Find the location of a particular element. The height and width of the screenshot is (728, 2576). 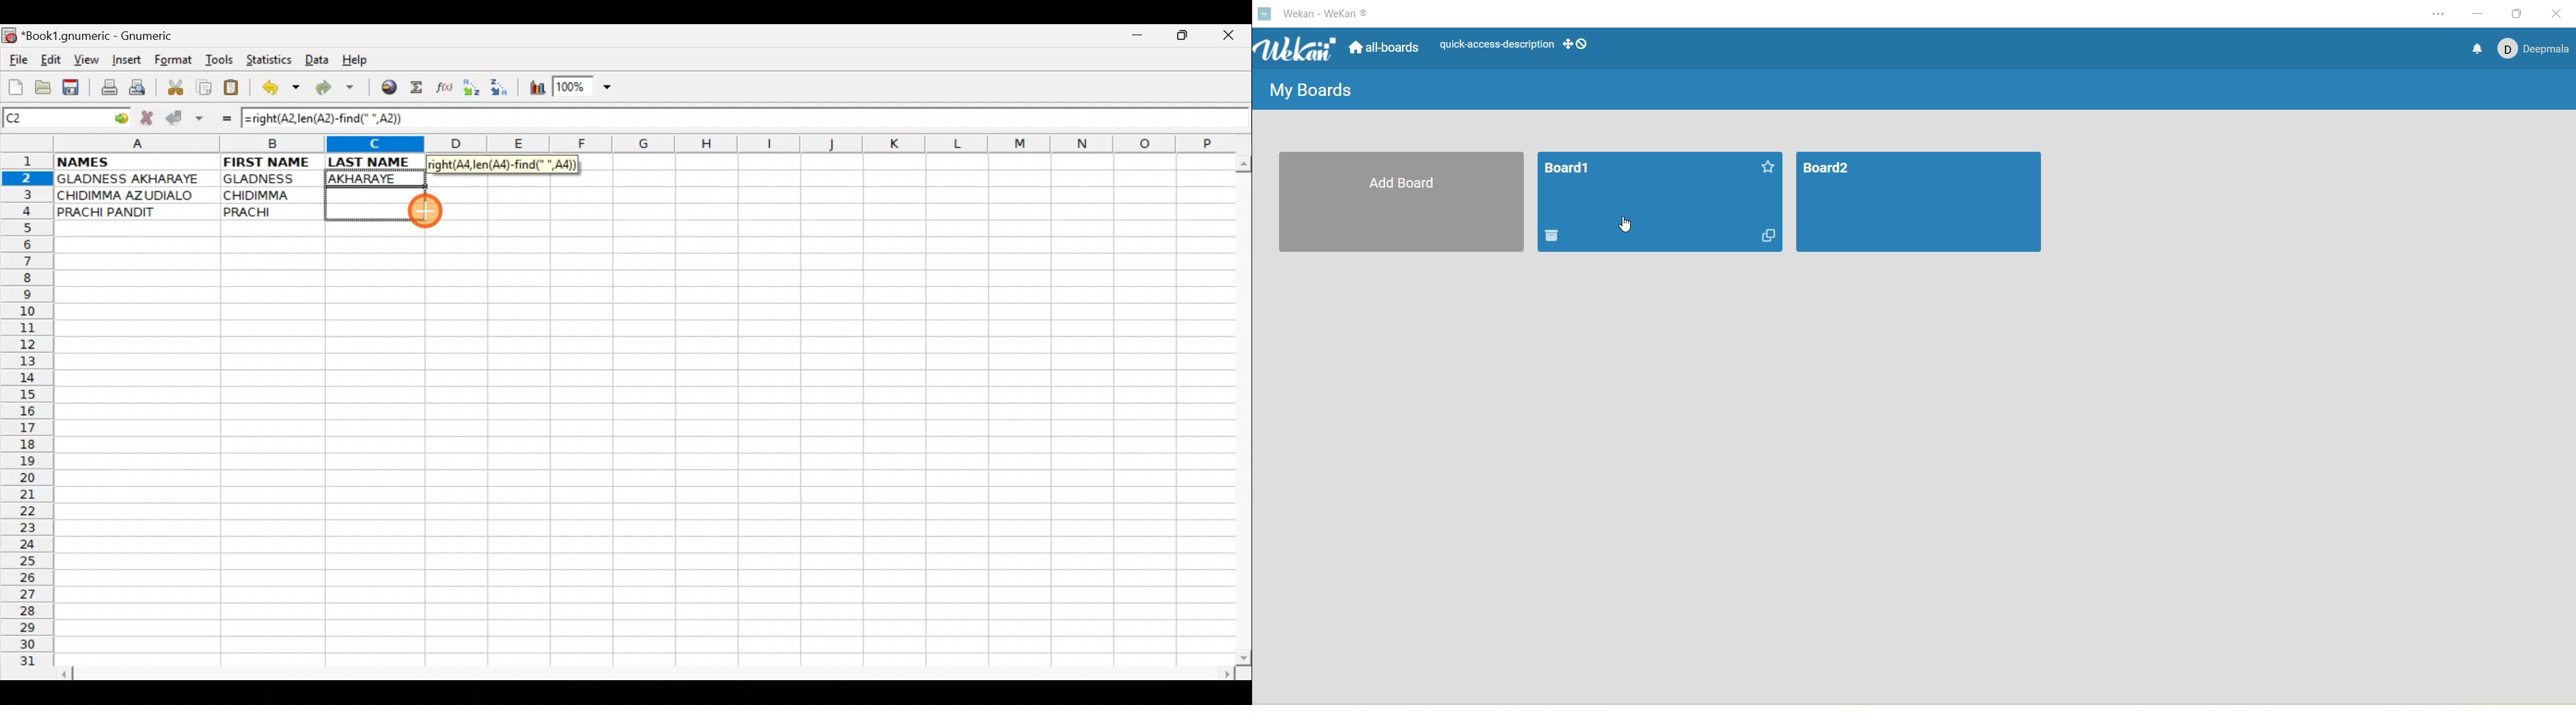

text is located at coordinates (1497, 45).